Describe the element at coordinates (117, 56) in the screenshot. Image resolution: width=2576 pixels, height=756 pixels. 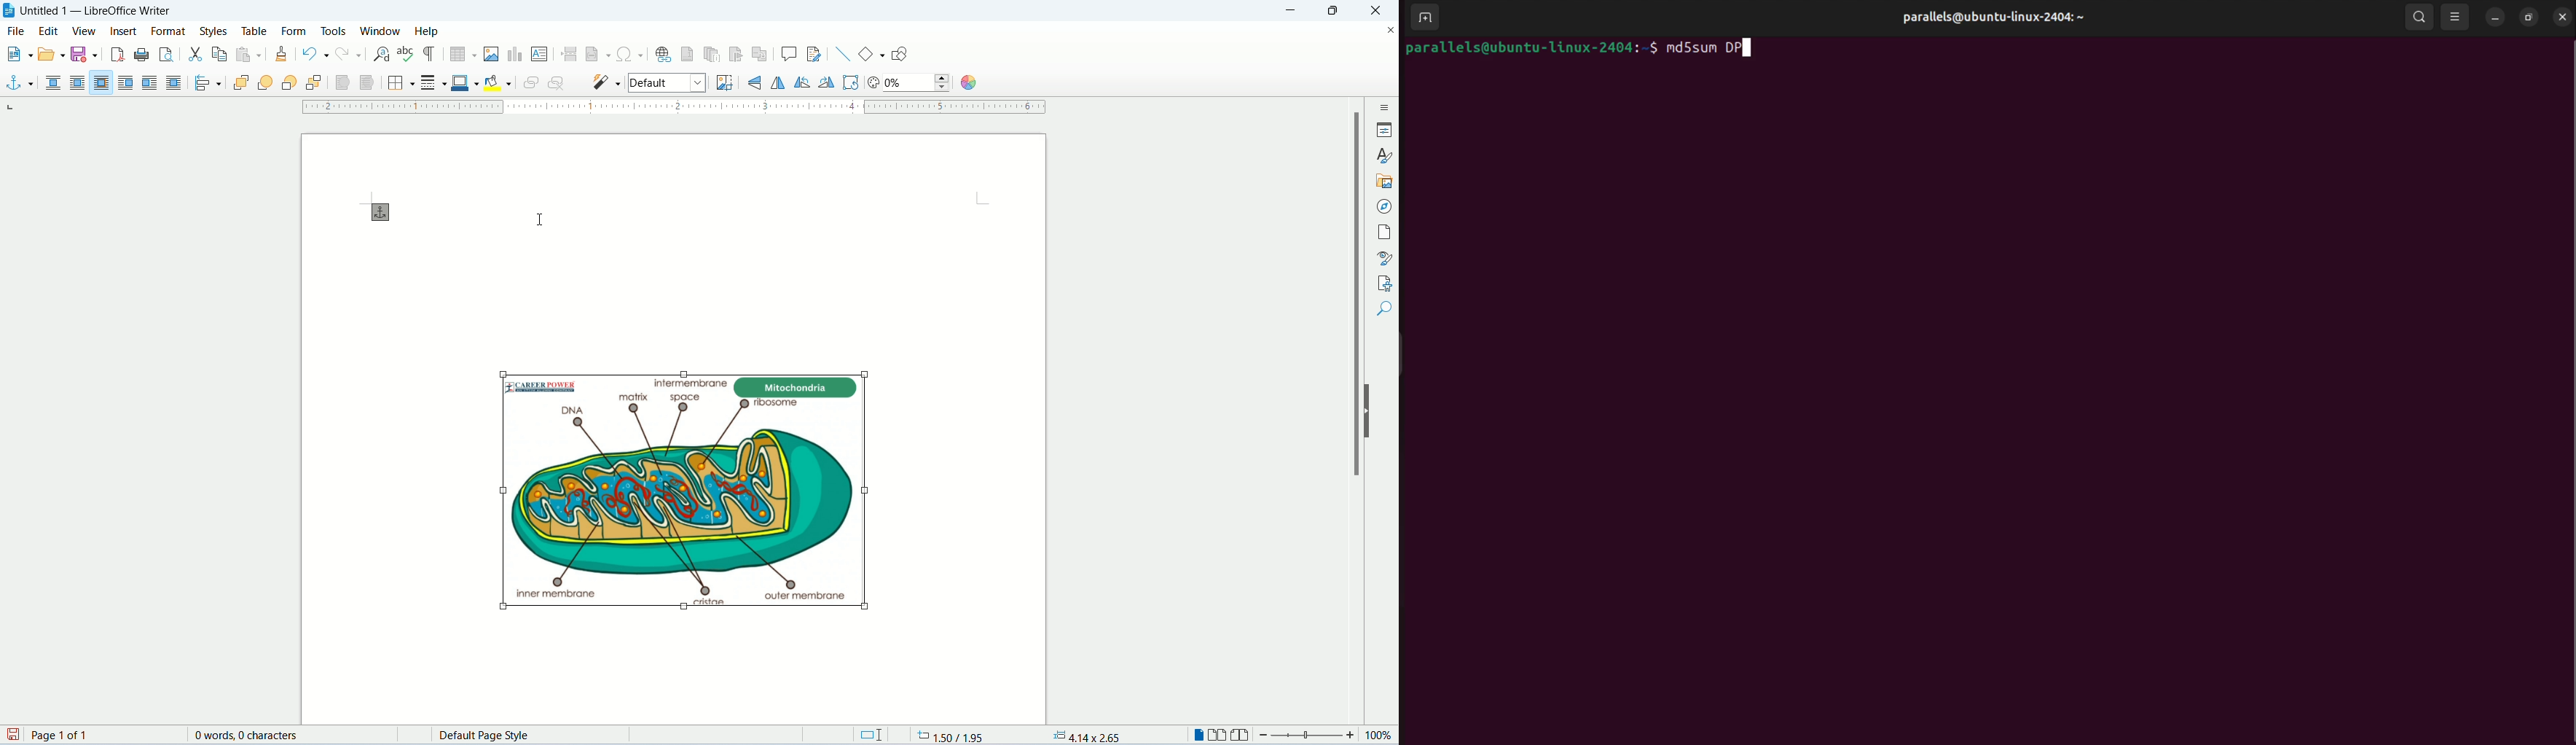
I see `export as pdf` at that location.